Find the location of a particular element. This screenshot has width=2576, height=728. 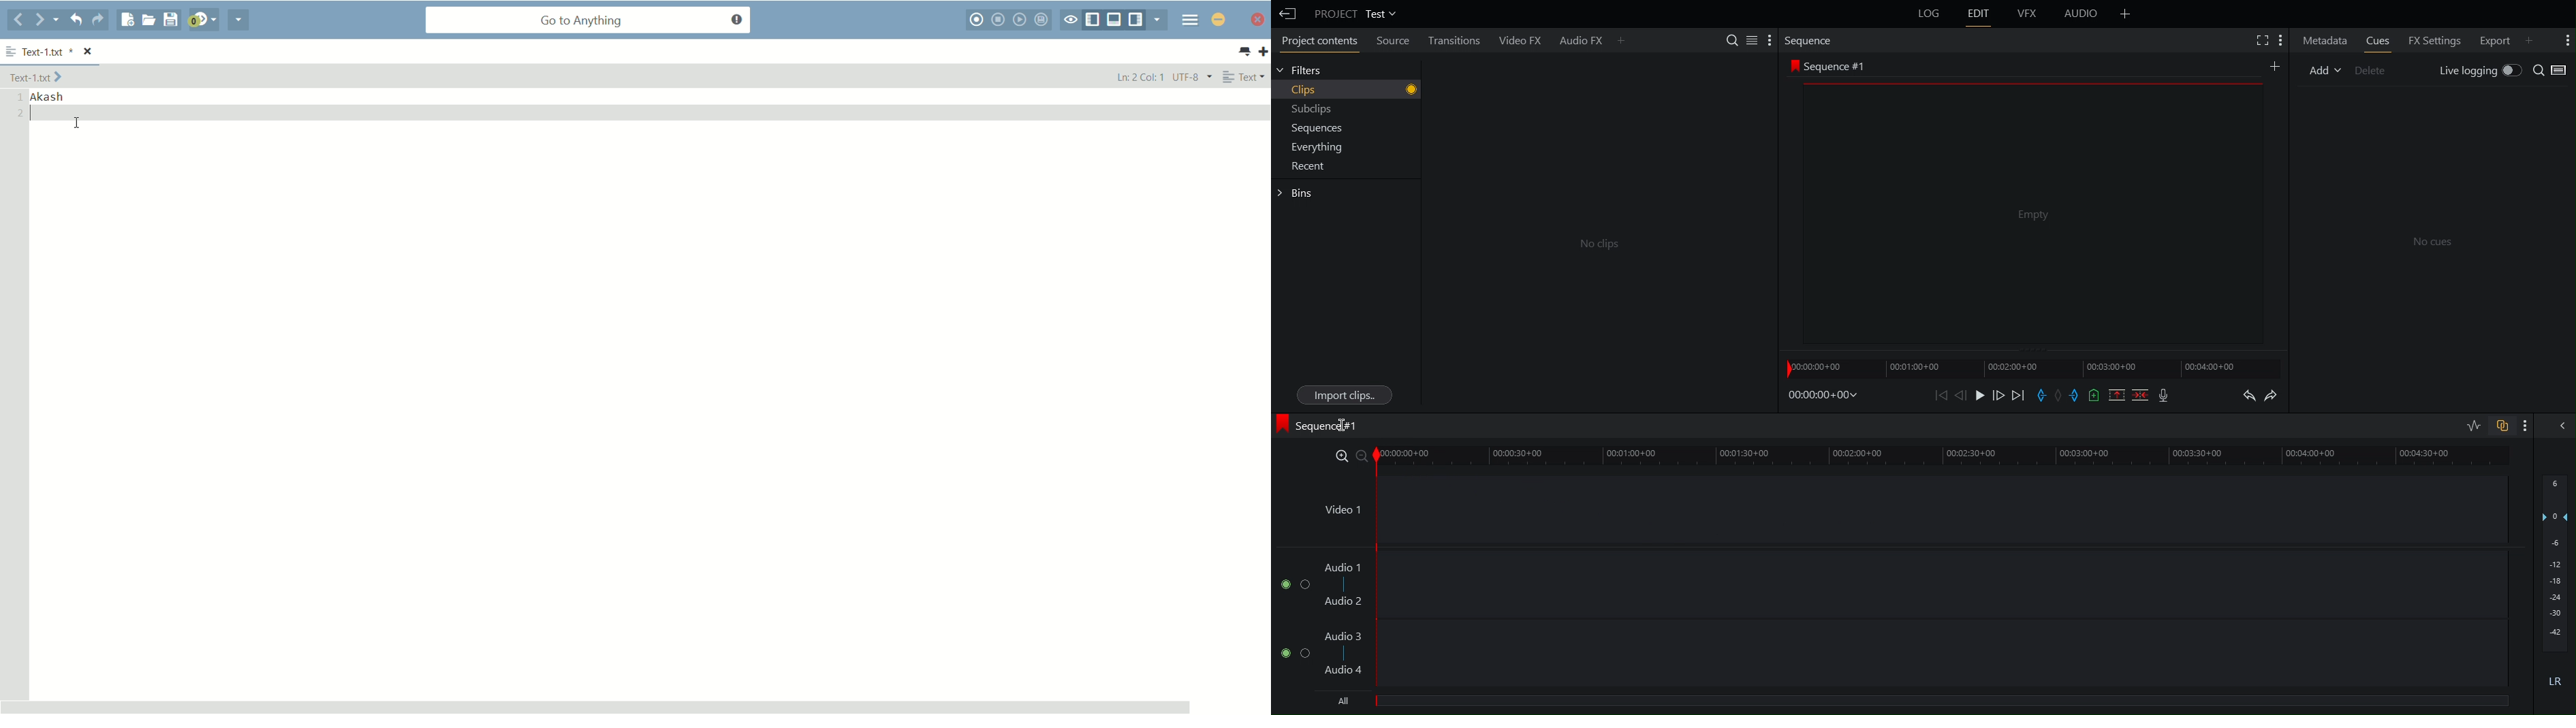

Audio FX is located at coordinates (1592, 38).